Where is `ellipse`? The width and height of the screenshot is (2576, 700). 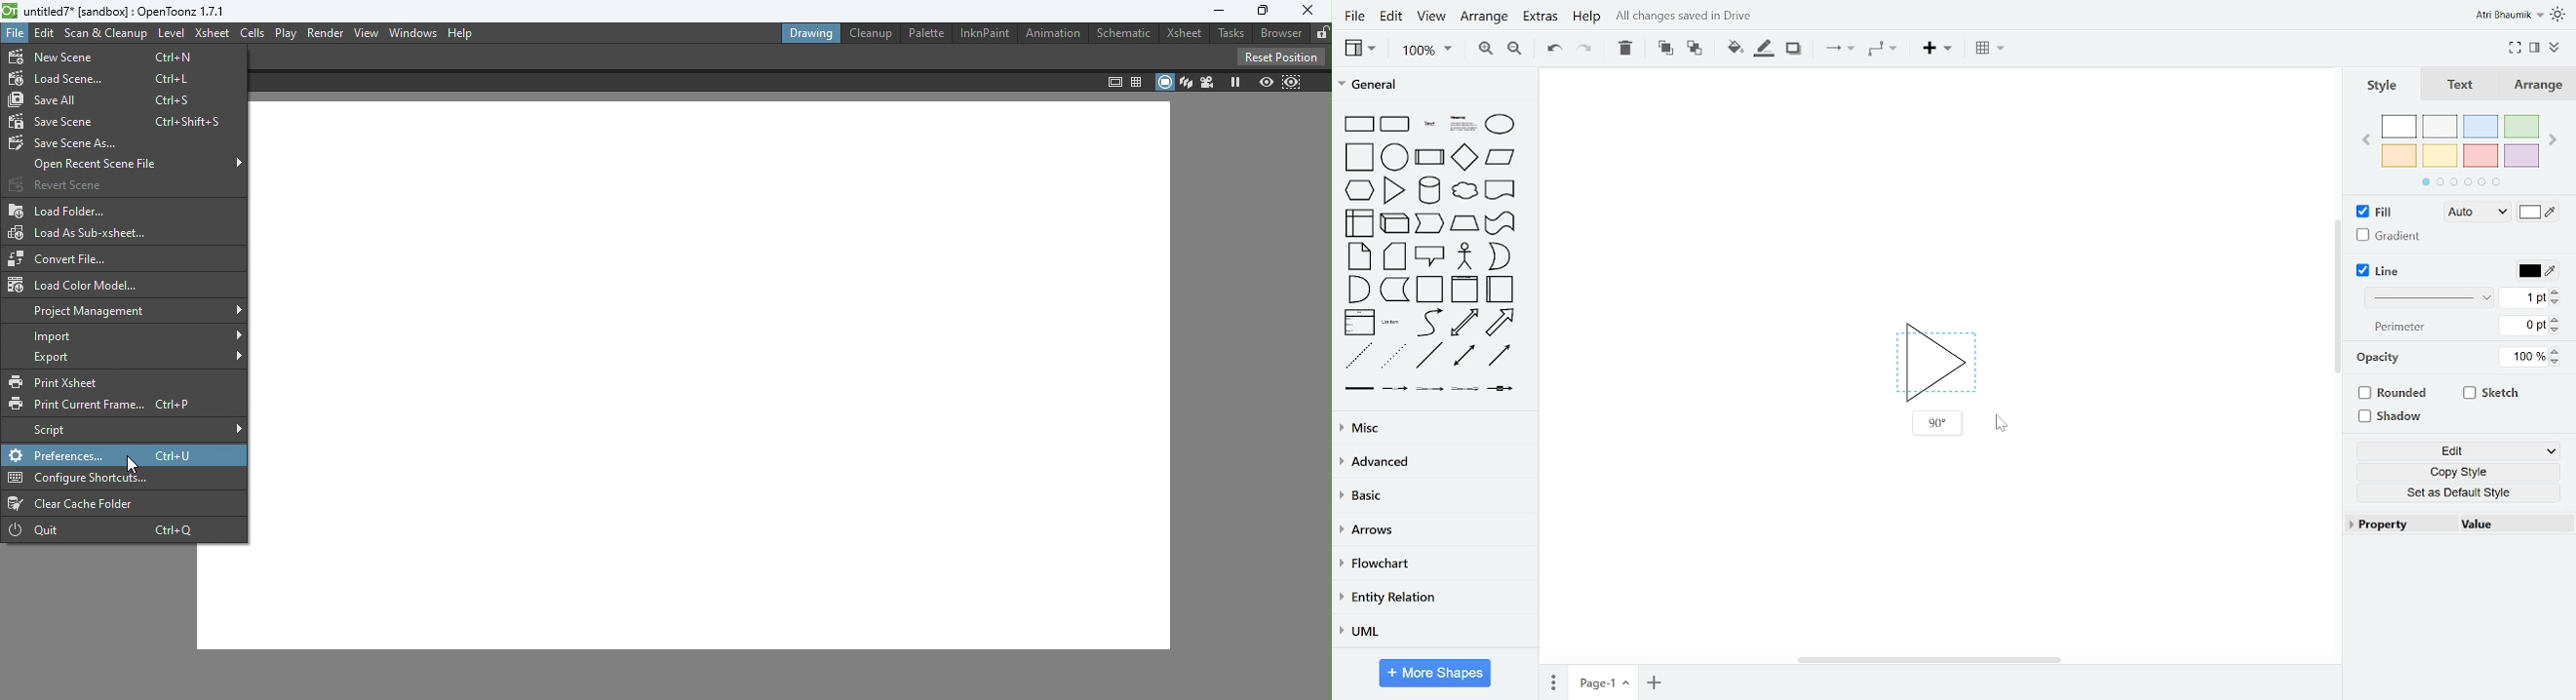
ellipse is located at coordinates (1501, 123).